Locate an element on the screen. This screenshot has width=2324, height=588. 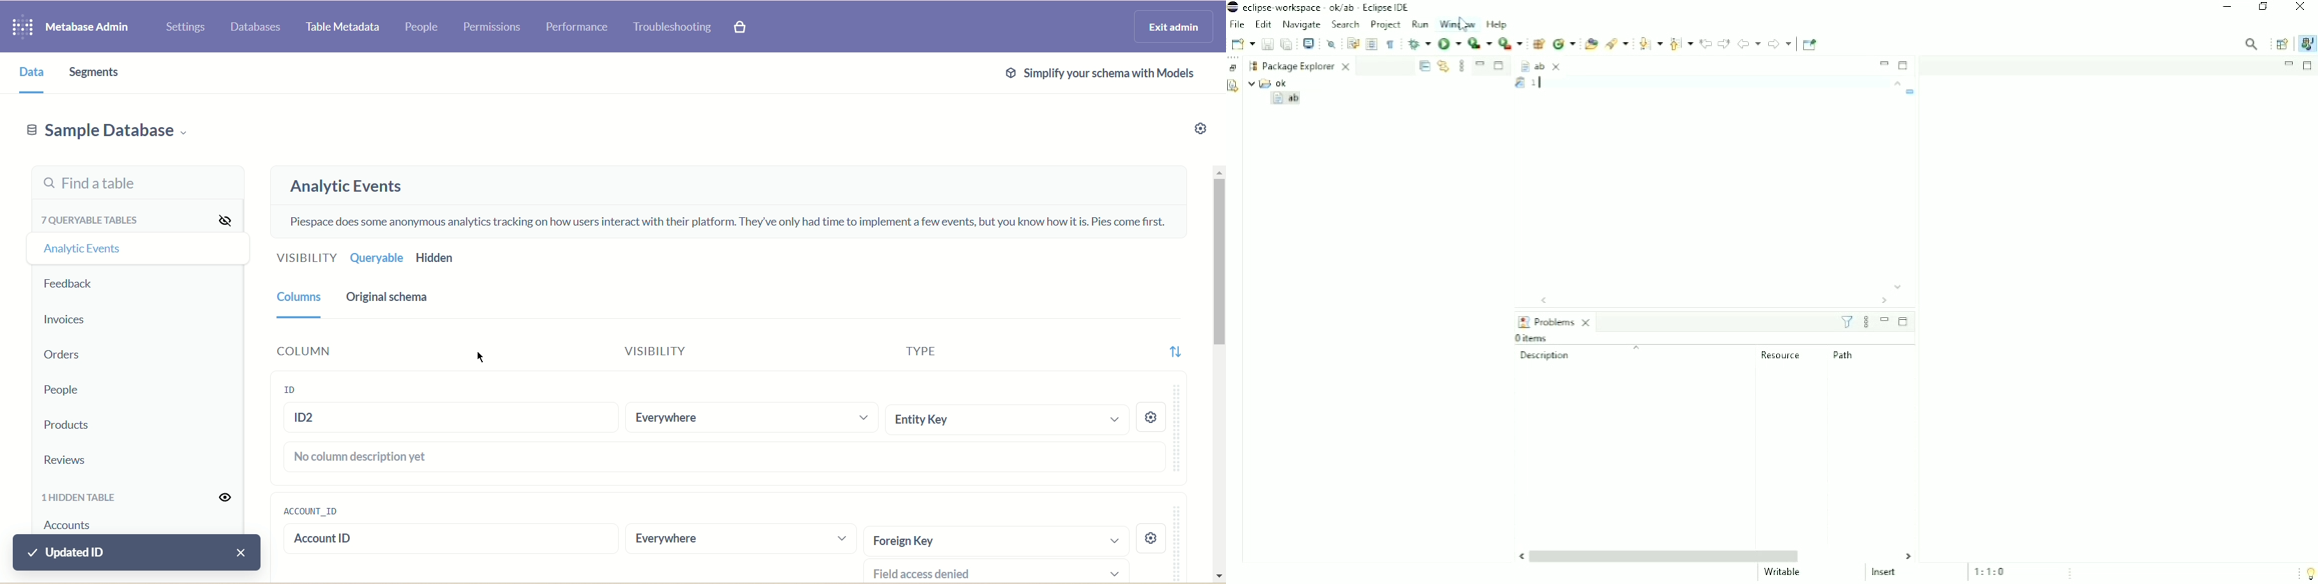
People is located at coordinates (58, 390).